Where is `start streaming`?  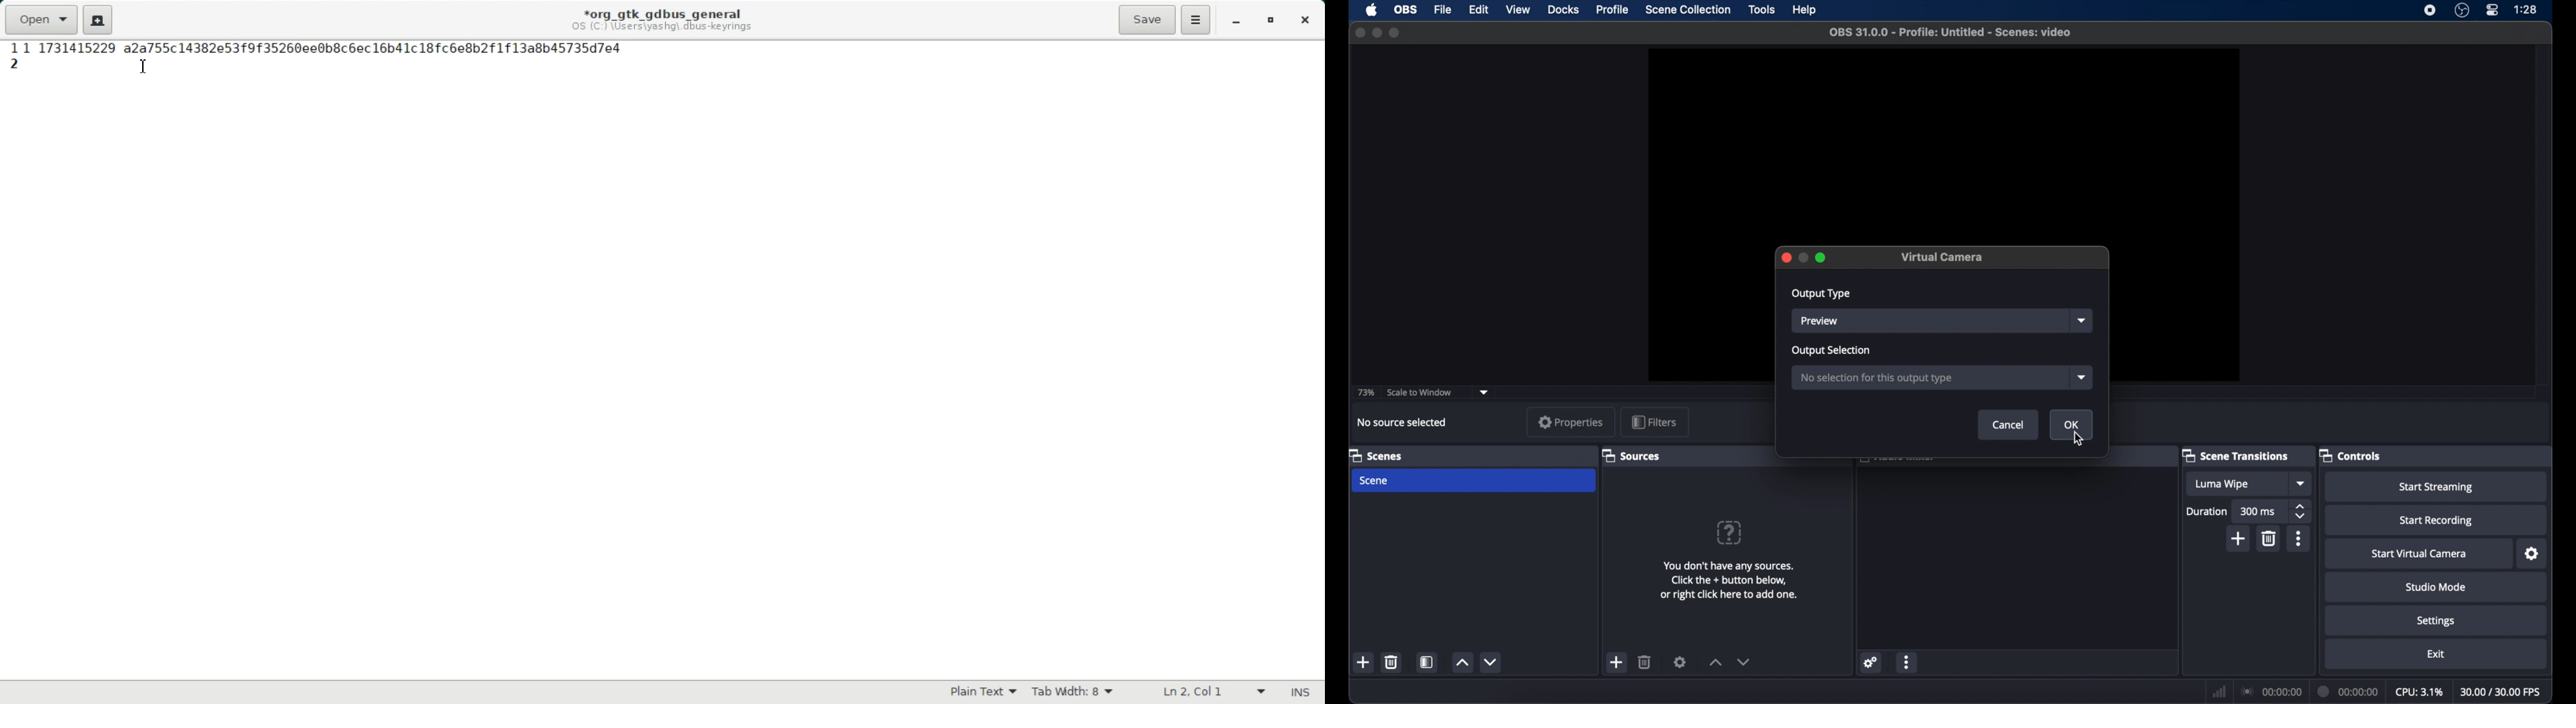 start streaming is located at coordinates (2436, 486).